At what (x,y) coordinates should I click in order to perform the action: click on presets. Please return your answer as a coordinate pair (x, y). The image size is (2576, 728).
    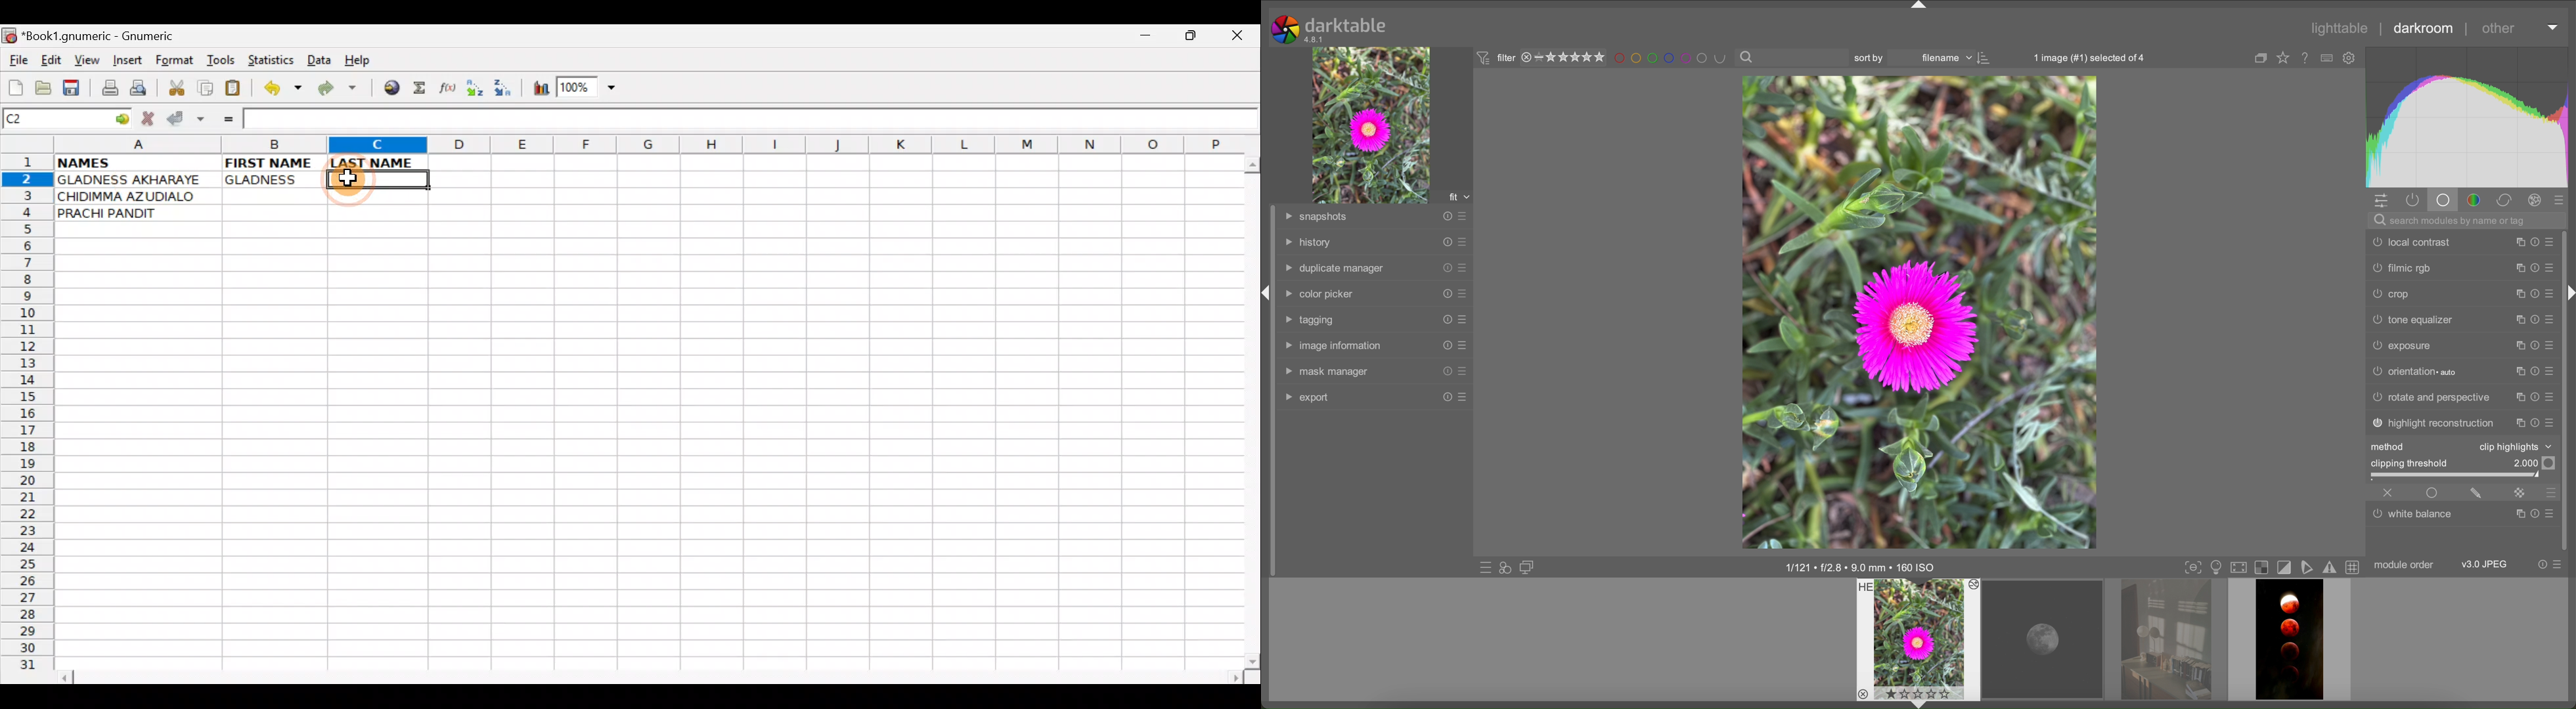
    Looking at the image, I should click on (2552, 423).